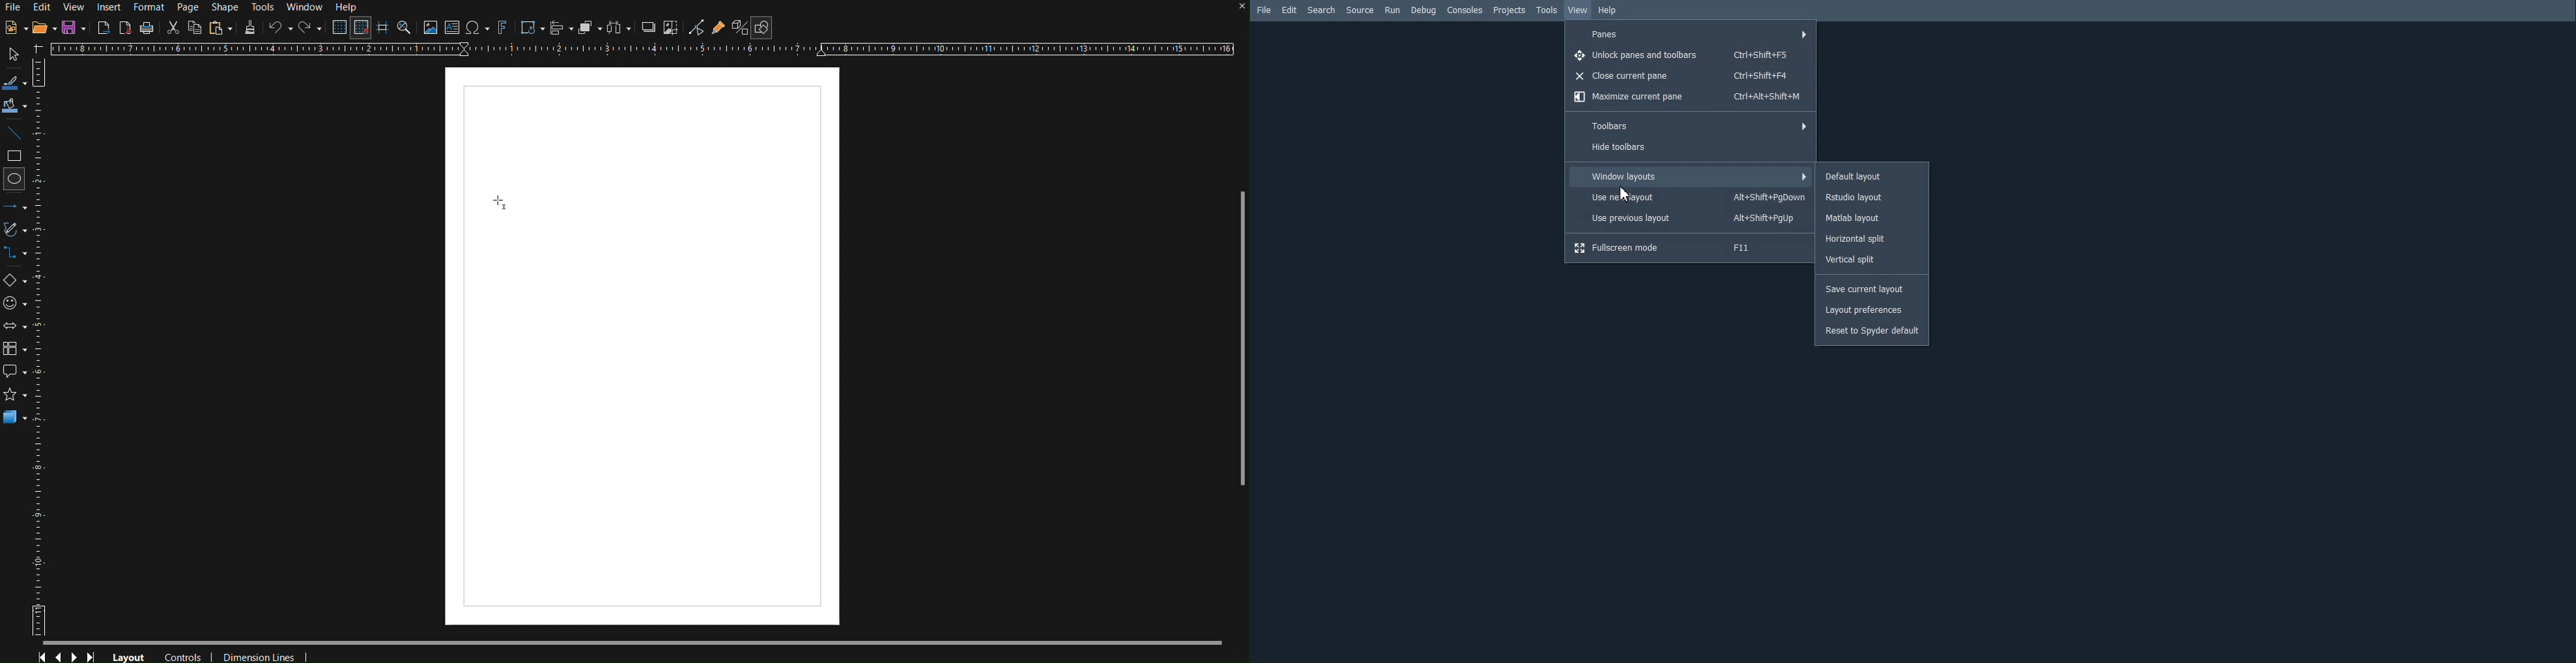 The width and height of the screenshot is (2576, 672). I want to click on Dimension Lines, so click(262, 655).